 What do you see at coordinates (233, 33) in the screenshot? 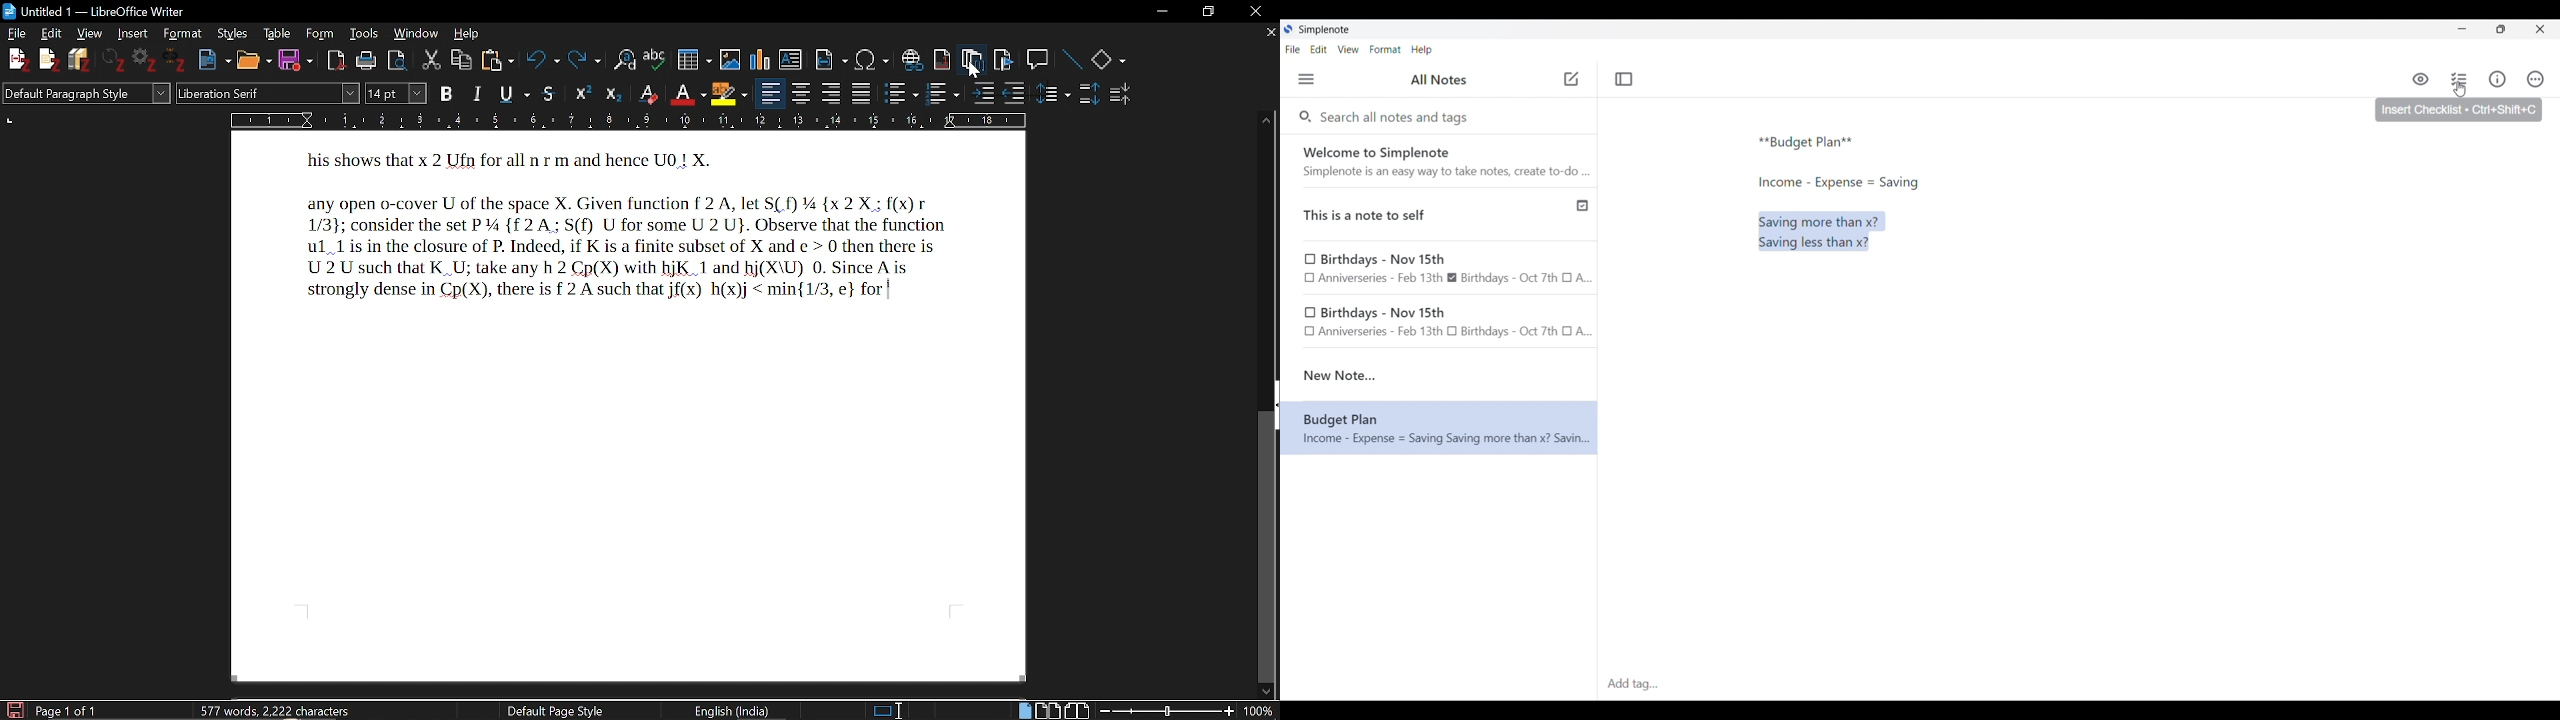
I see `Styles` at bounding box center [233, 33].